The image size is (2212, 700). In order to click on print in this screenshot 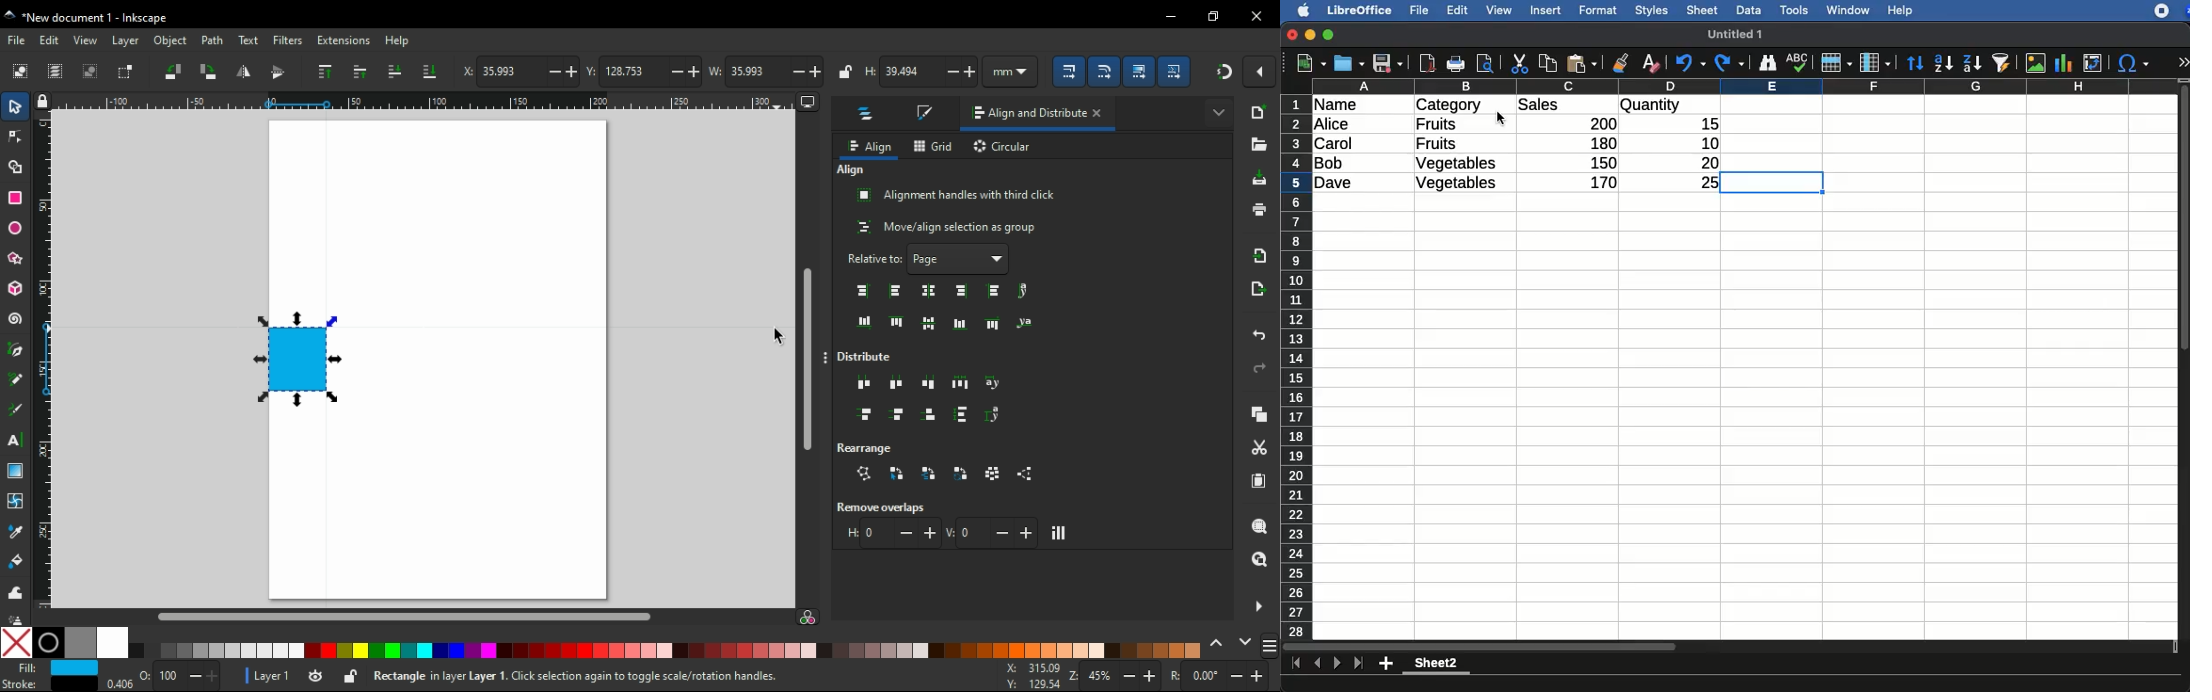, I will do `click(1256, 214)`.